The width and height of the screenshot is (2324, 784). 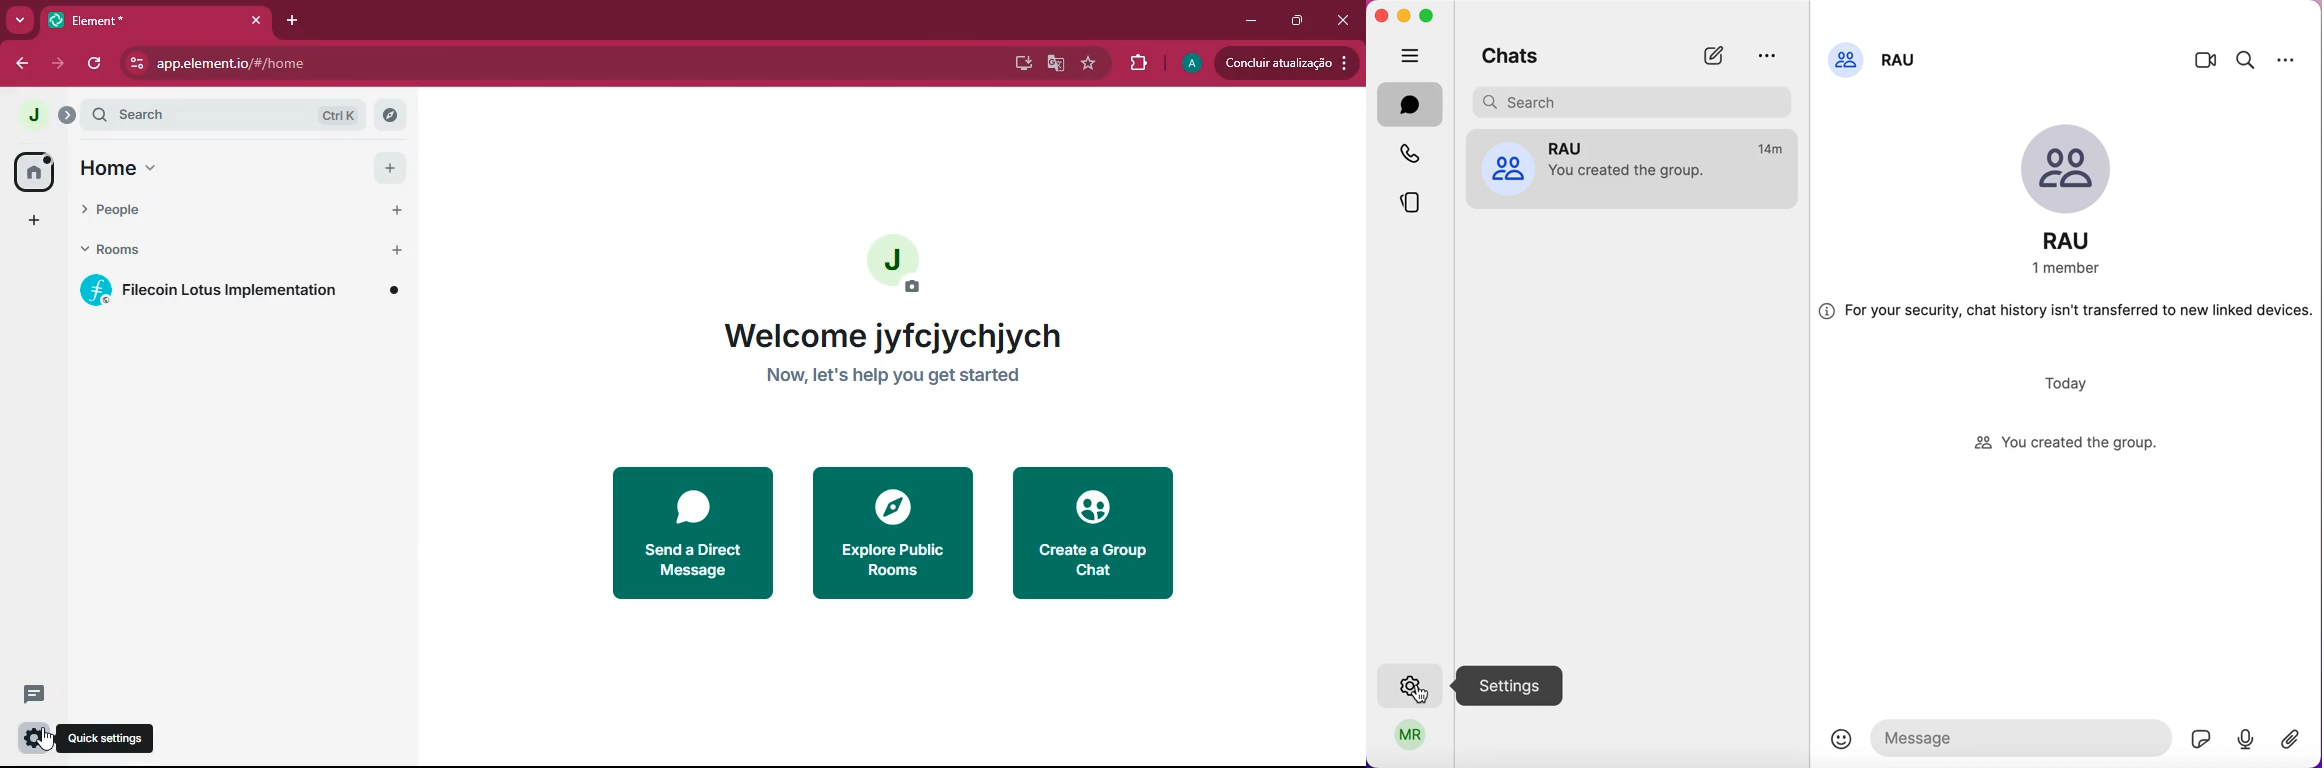 I want to click on home, so click(x=121, y=171).